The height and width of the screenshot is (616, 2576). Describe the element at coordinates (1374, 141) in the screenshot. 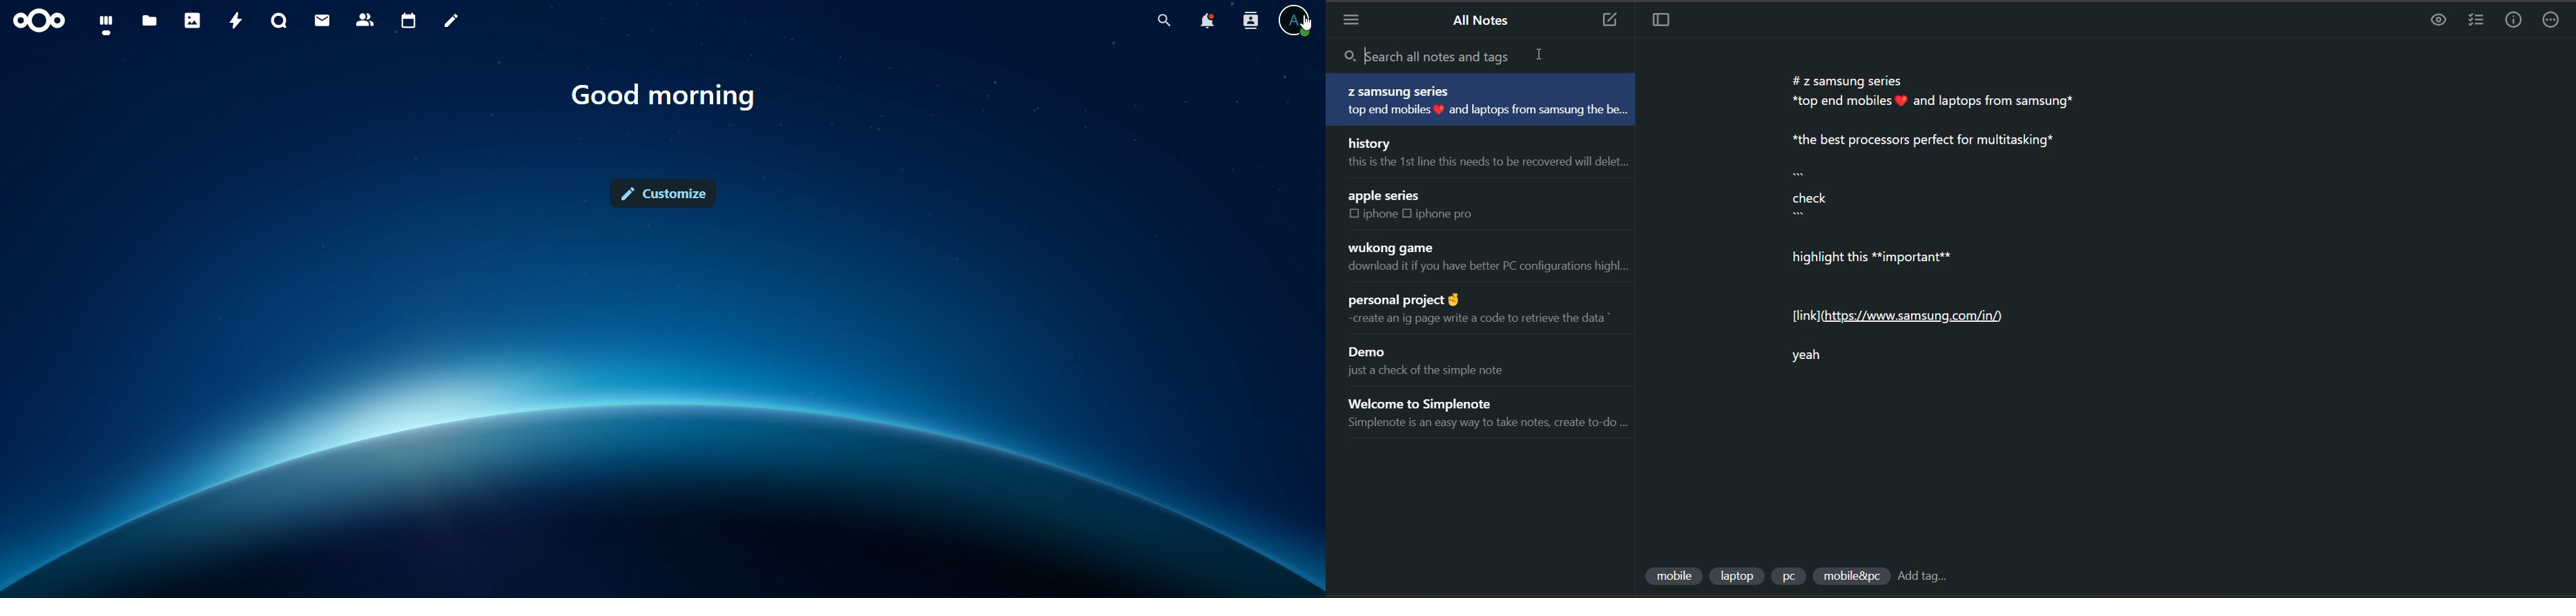

I see `history` at that location.